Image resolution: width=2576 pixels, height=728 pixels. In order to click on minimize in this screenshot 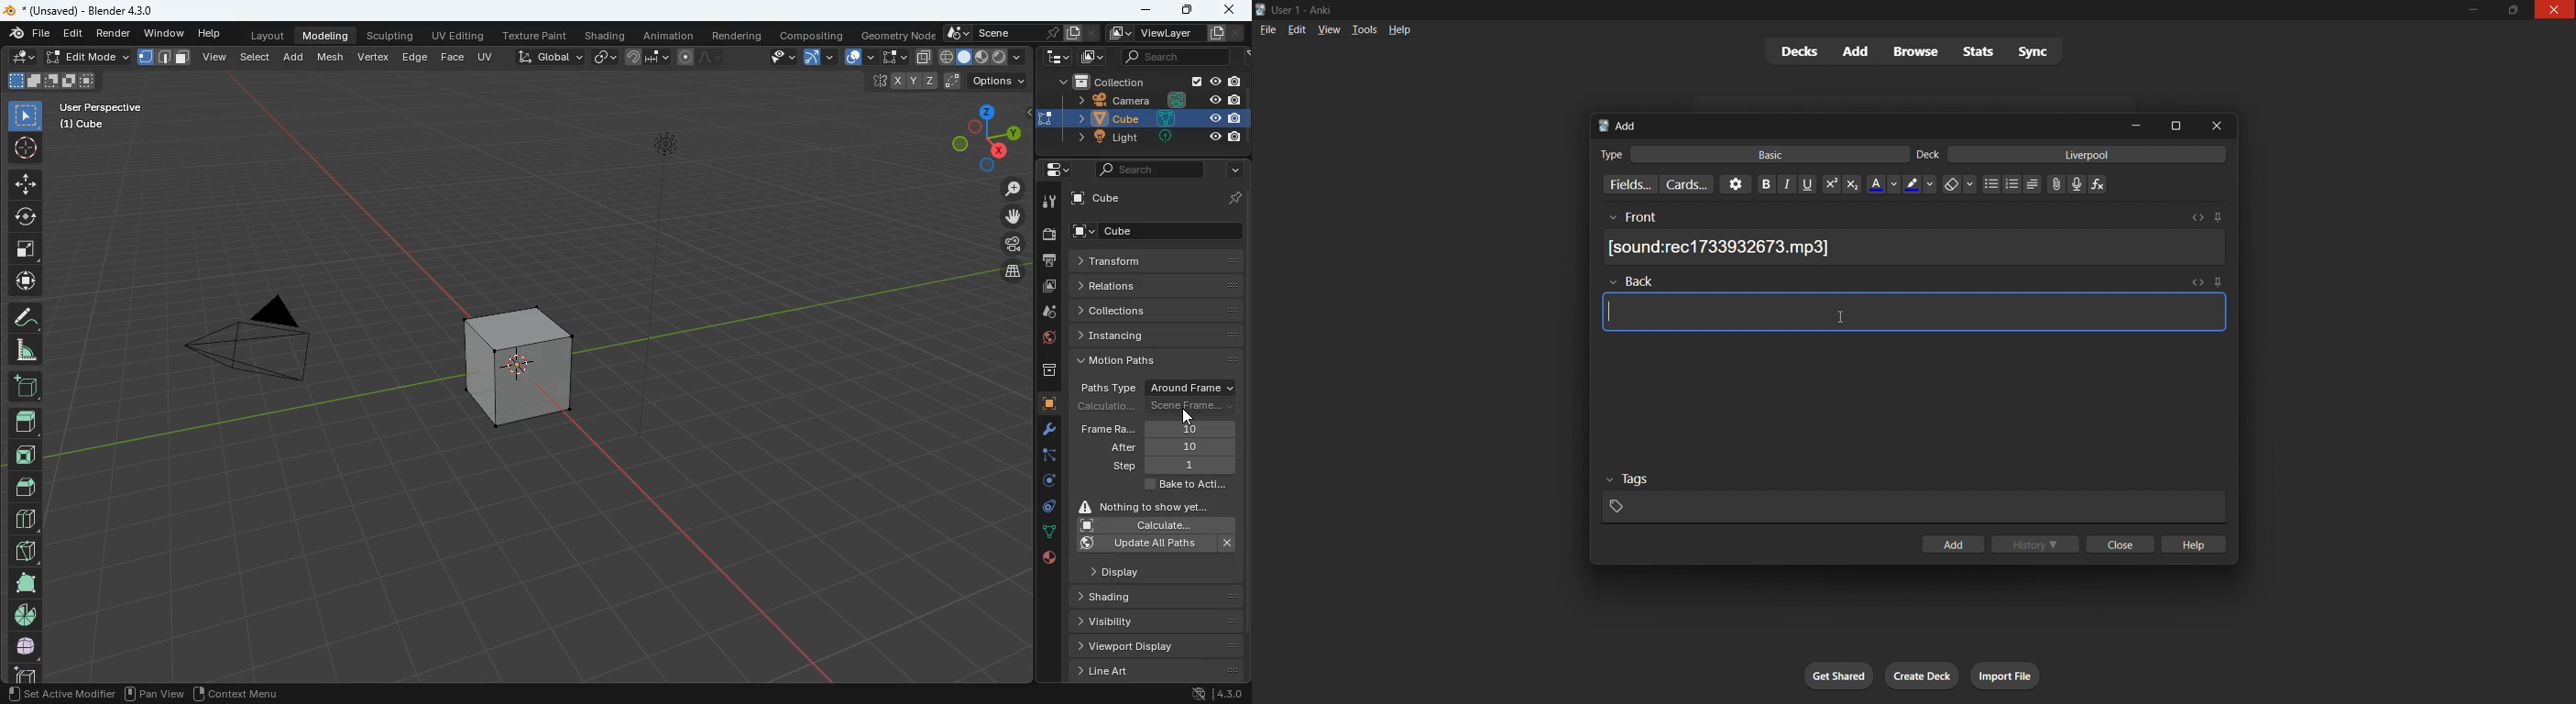, I will do `click(2473, 10)`.